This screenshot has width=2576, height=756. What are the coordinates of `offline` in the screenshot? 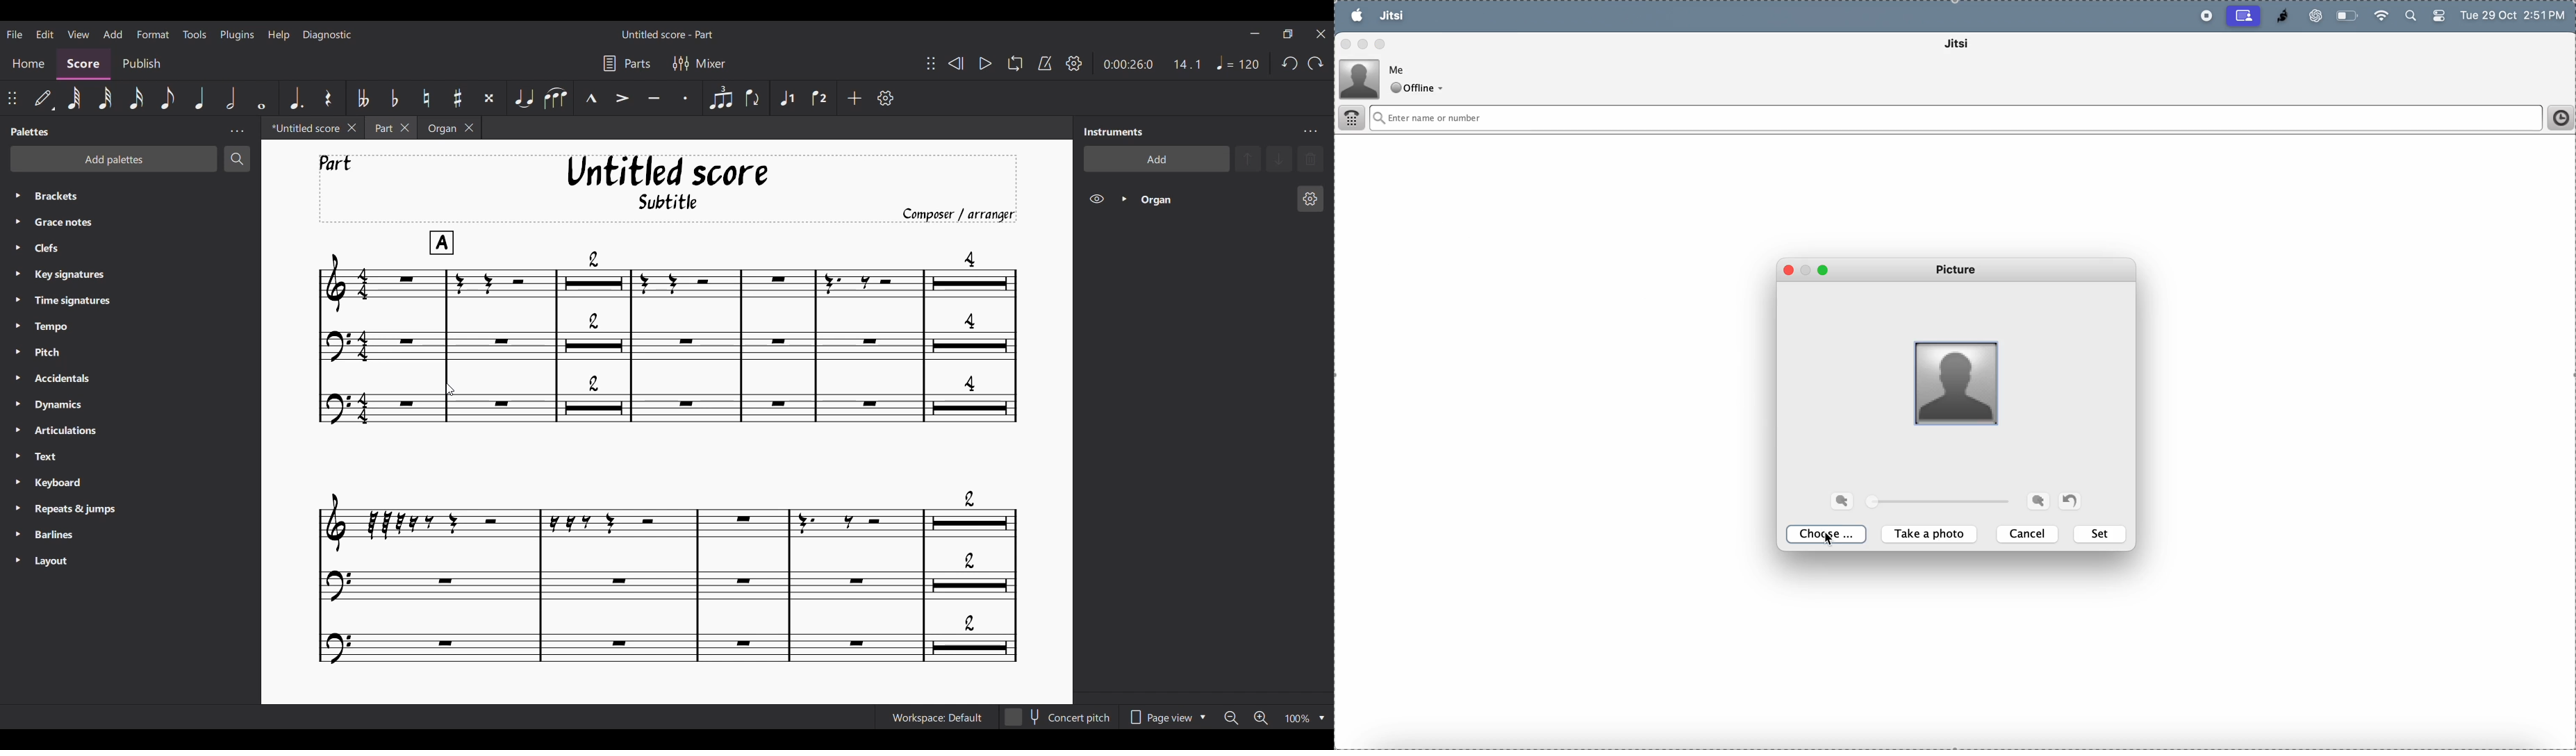 It's located at (1419, 89).